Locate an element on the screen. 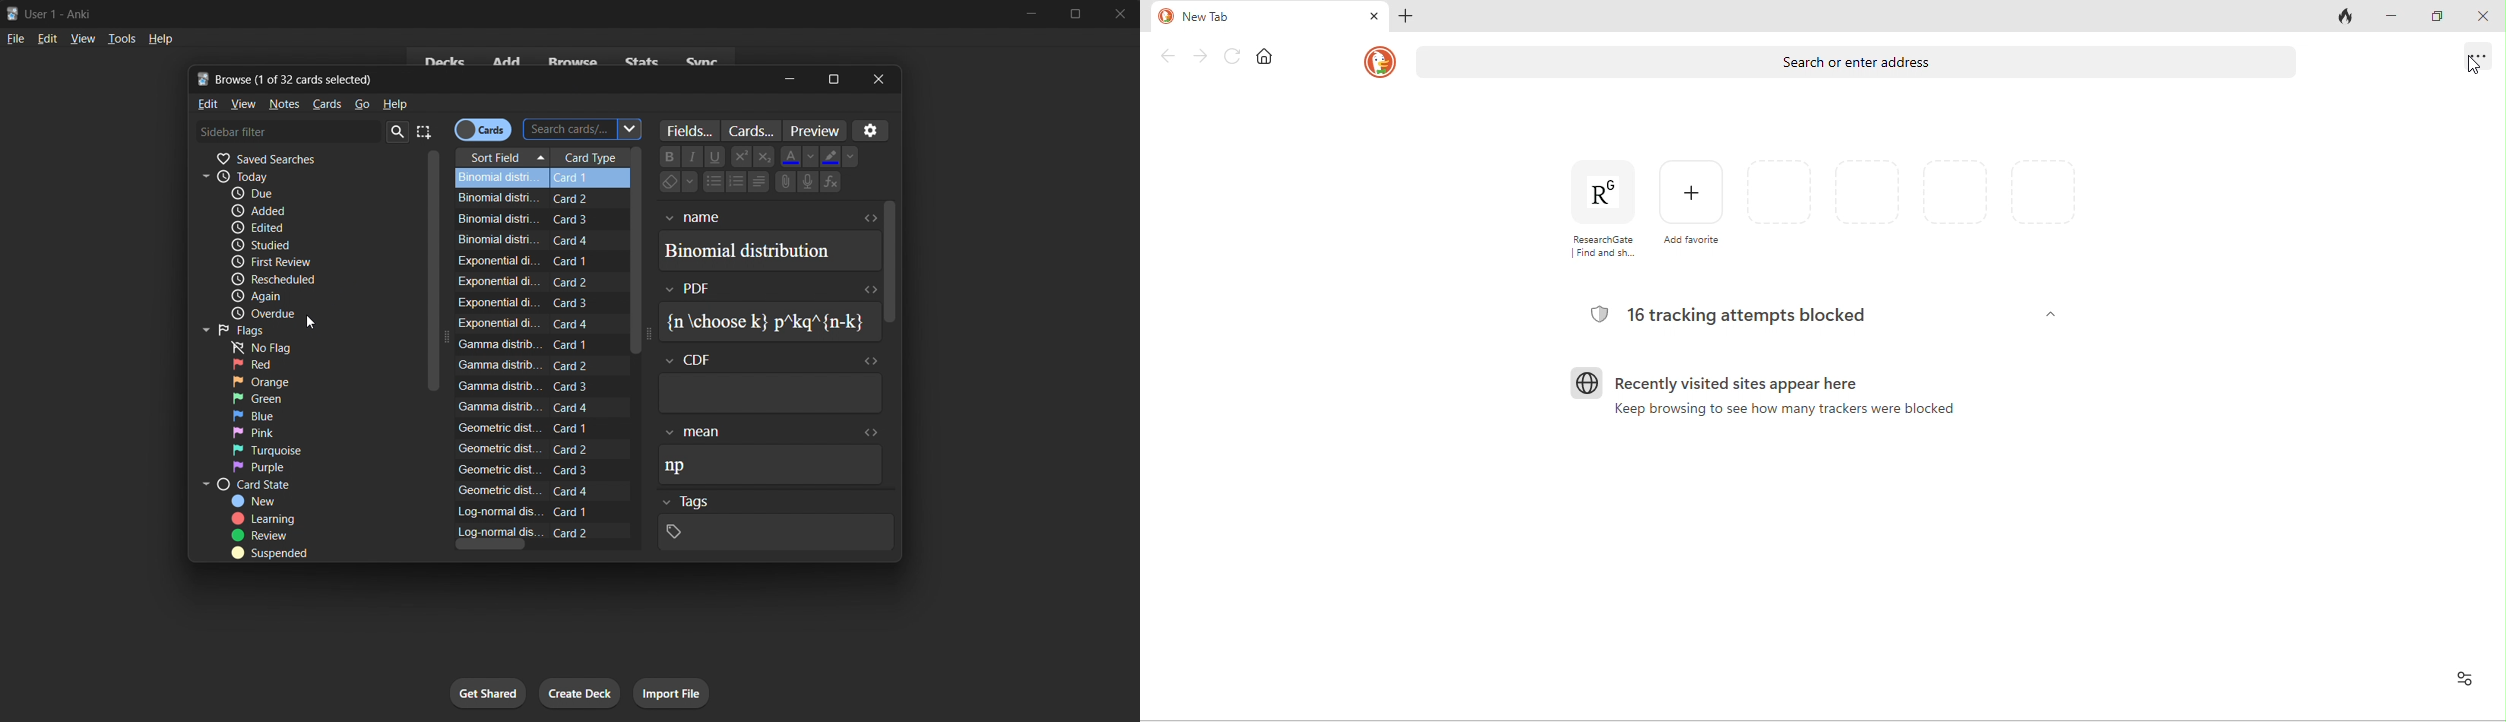  expand is located at coordinates (869, 217).